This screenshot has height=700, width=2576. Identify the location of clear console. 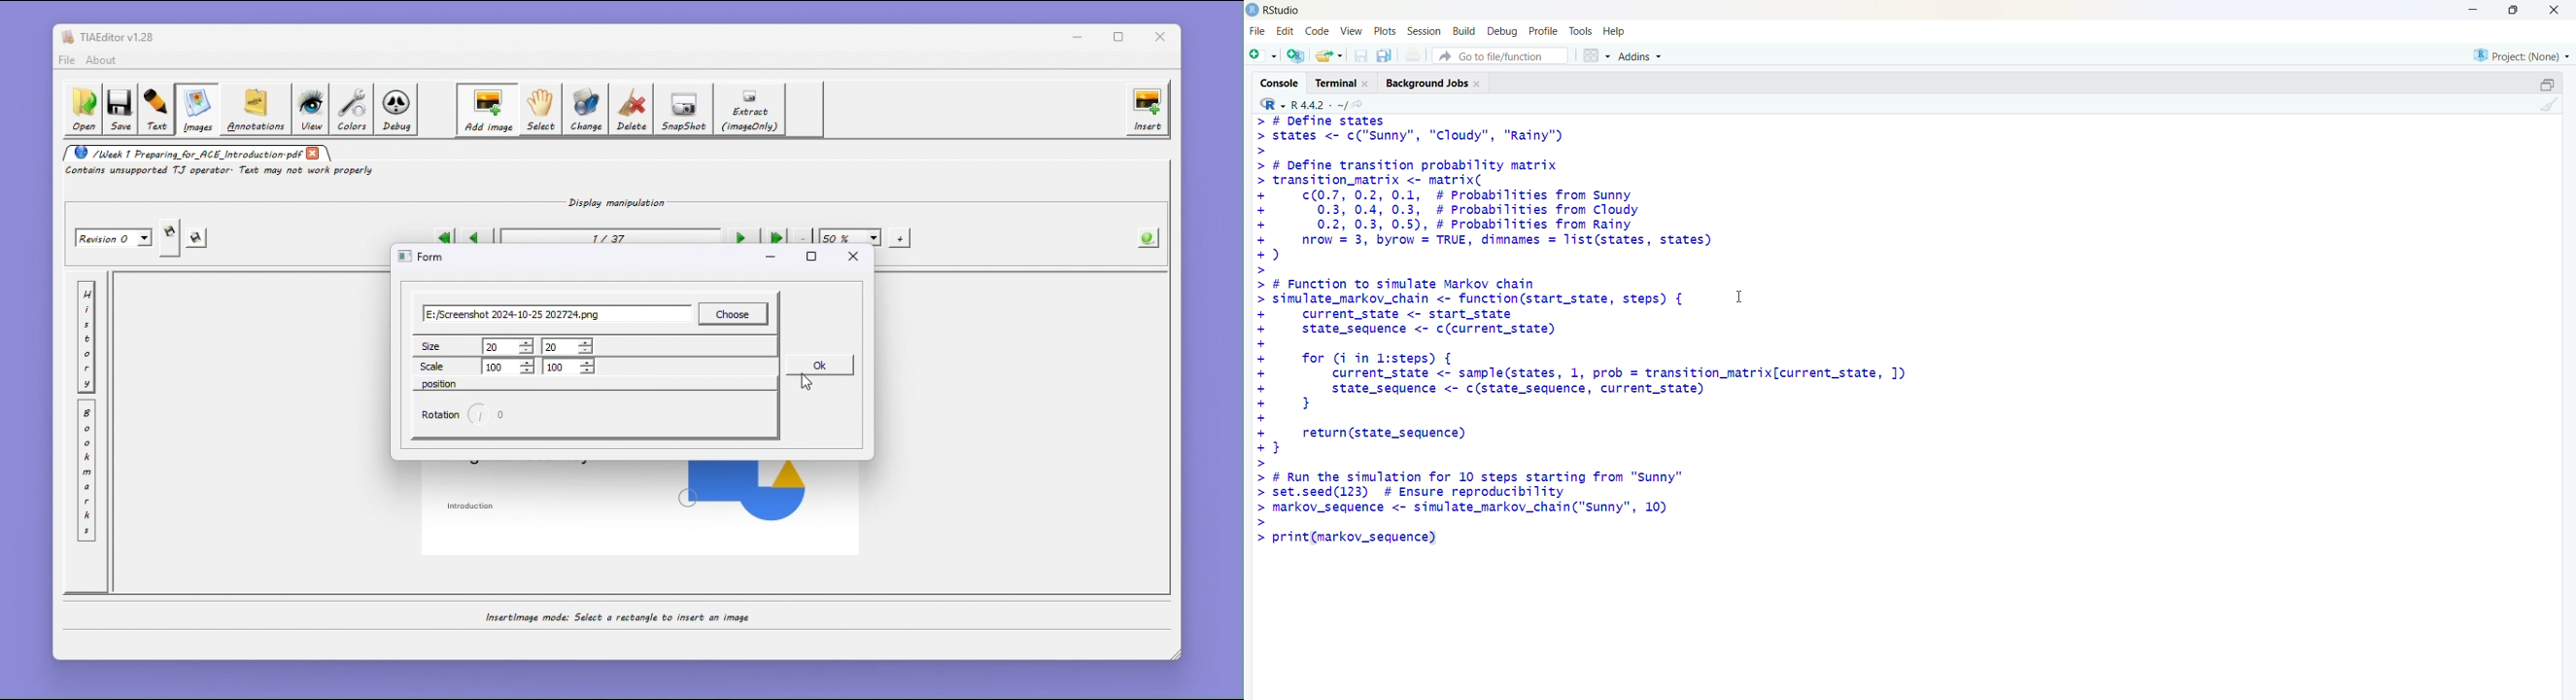
(2550, 105).